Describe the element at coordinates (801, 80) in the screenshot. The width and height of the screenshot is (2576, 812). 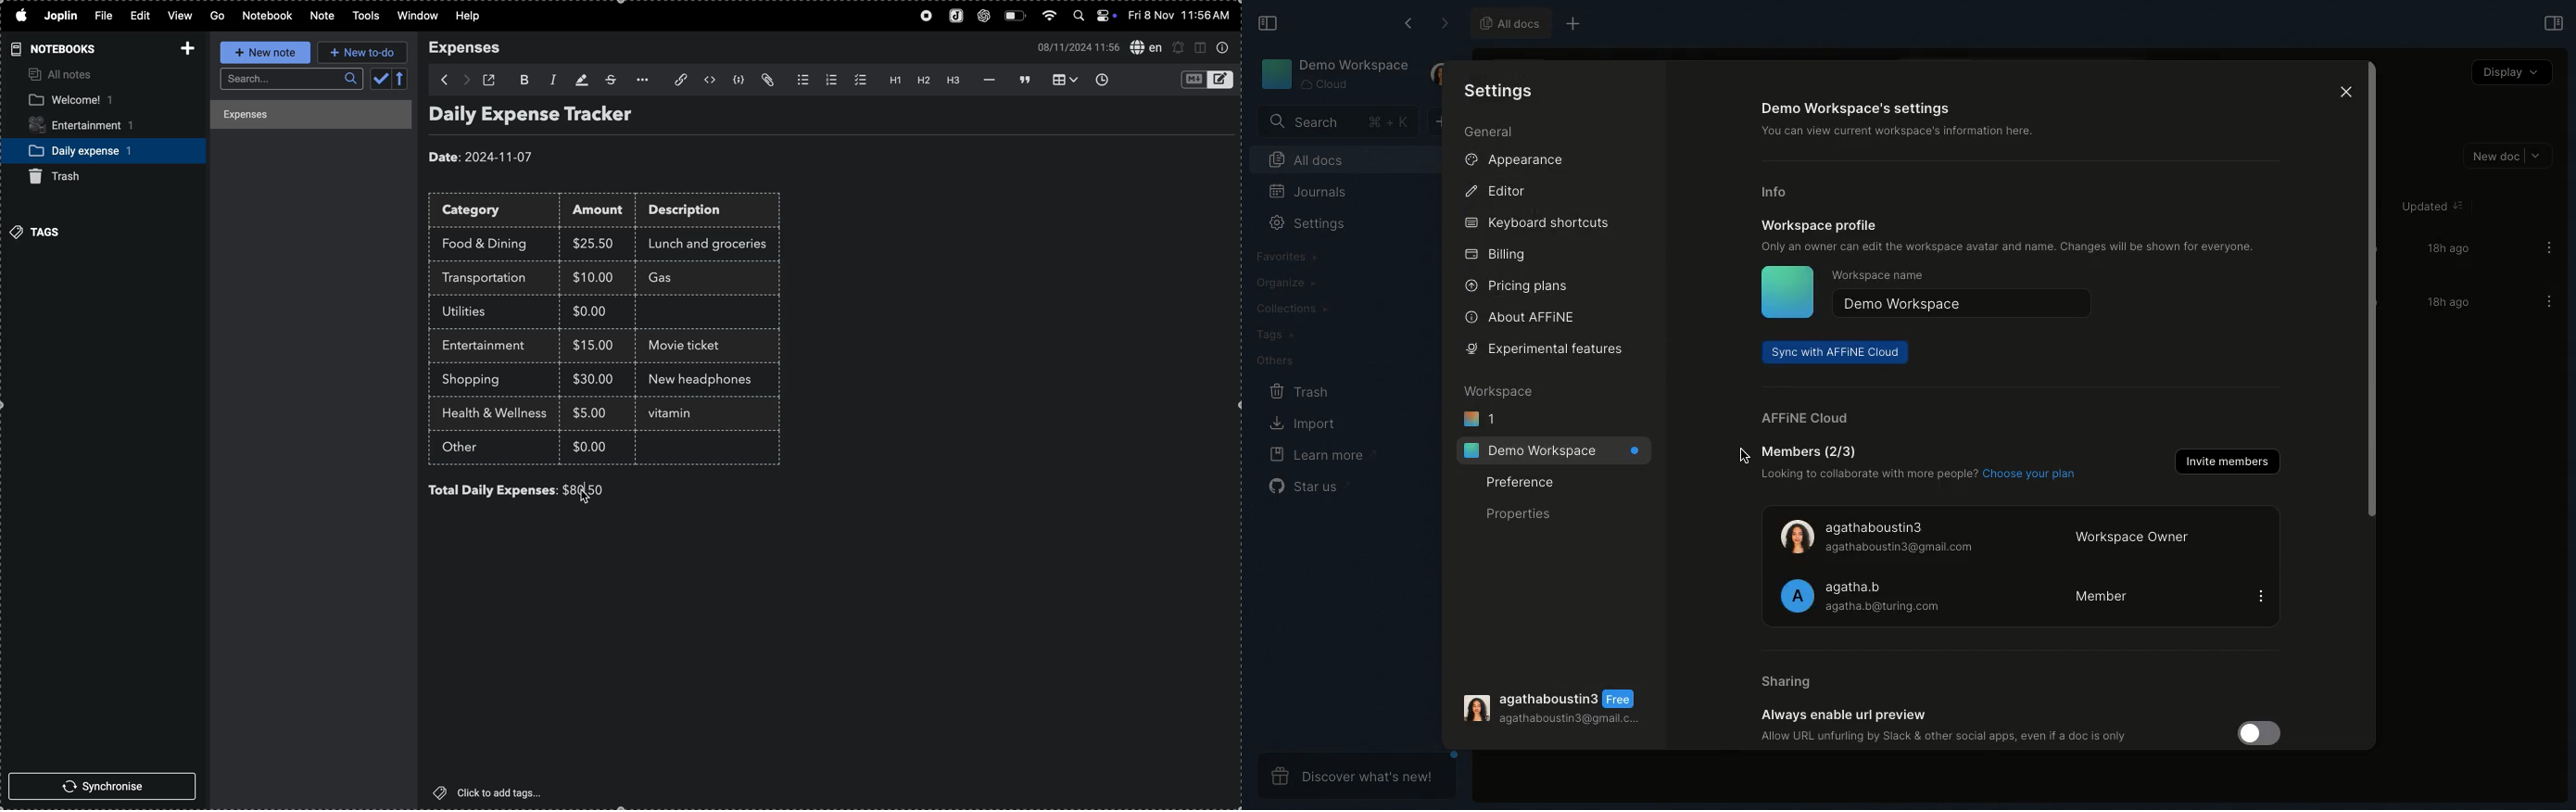
I see `bulletlist` at that location.